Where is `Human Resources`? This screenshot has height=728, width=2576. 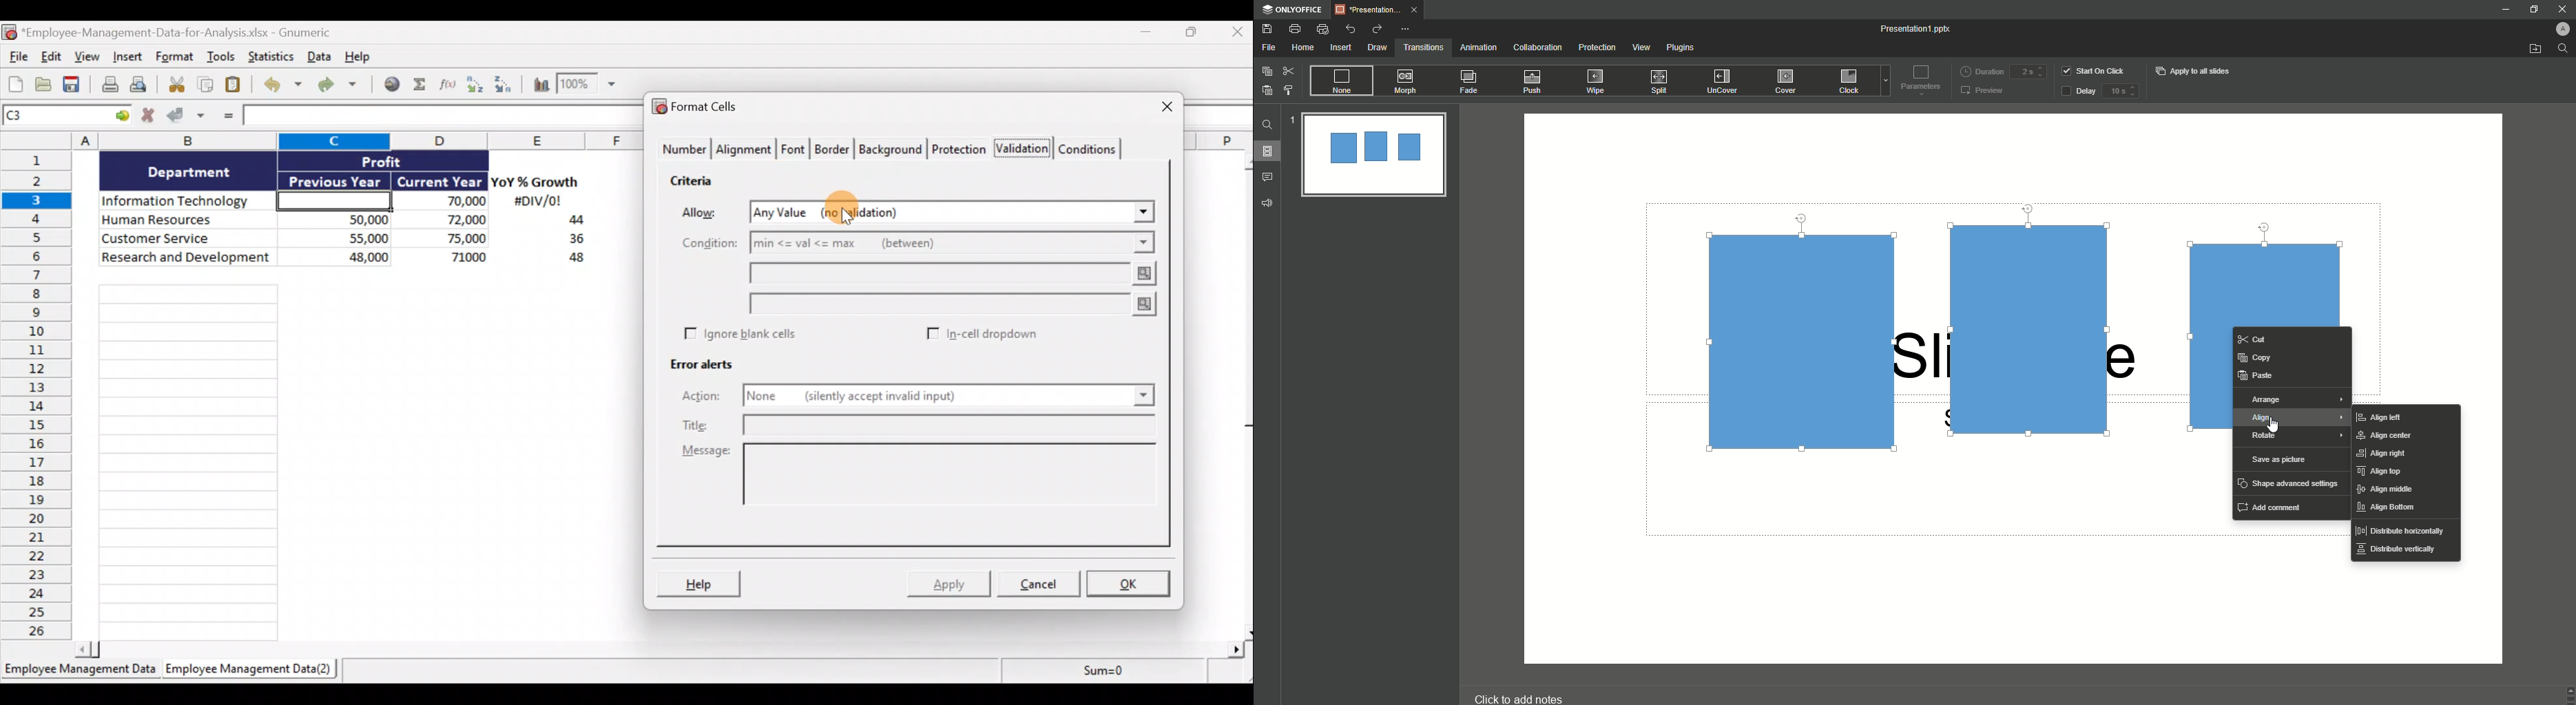 Human Resources is located at coordinates (185, 221).